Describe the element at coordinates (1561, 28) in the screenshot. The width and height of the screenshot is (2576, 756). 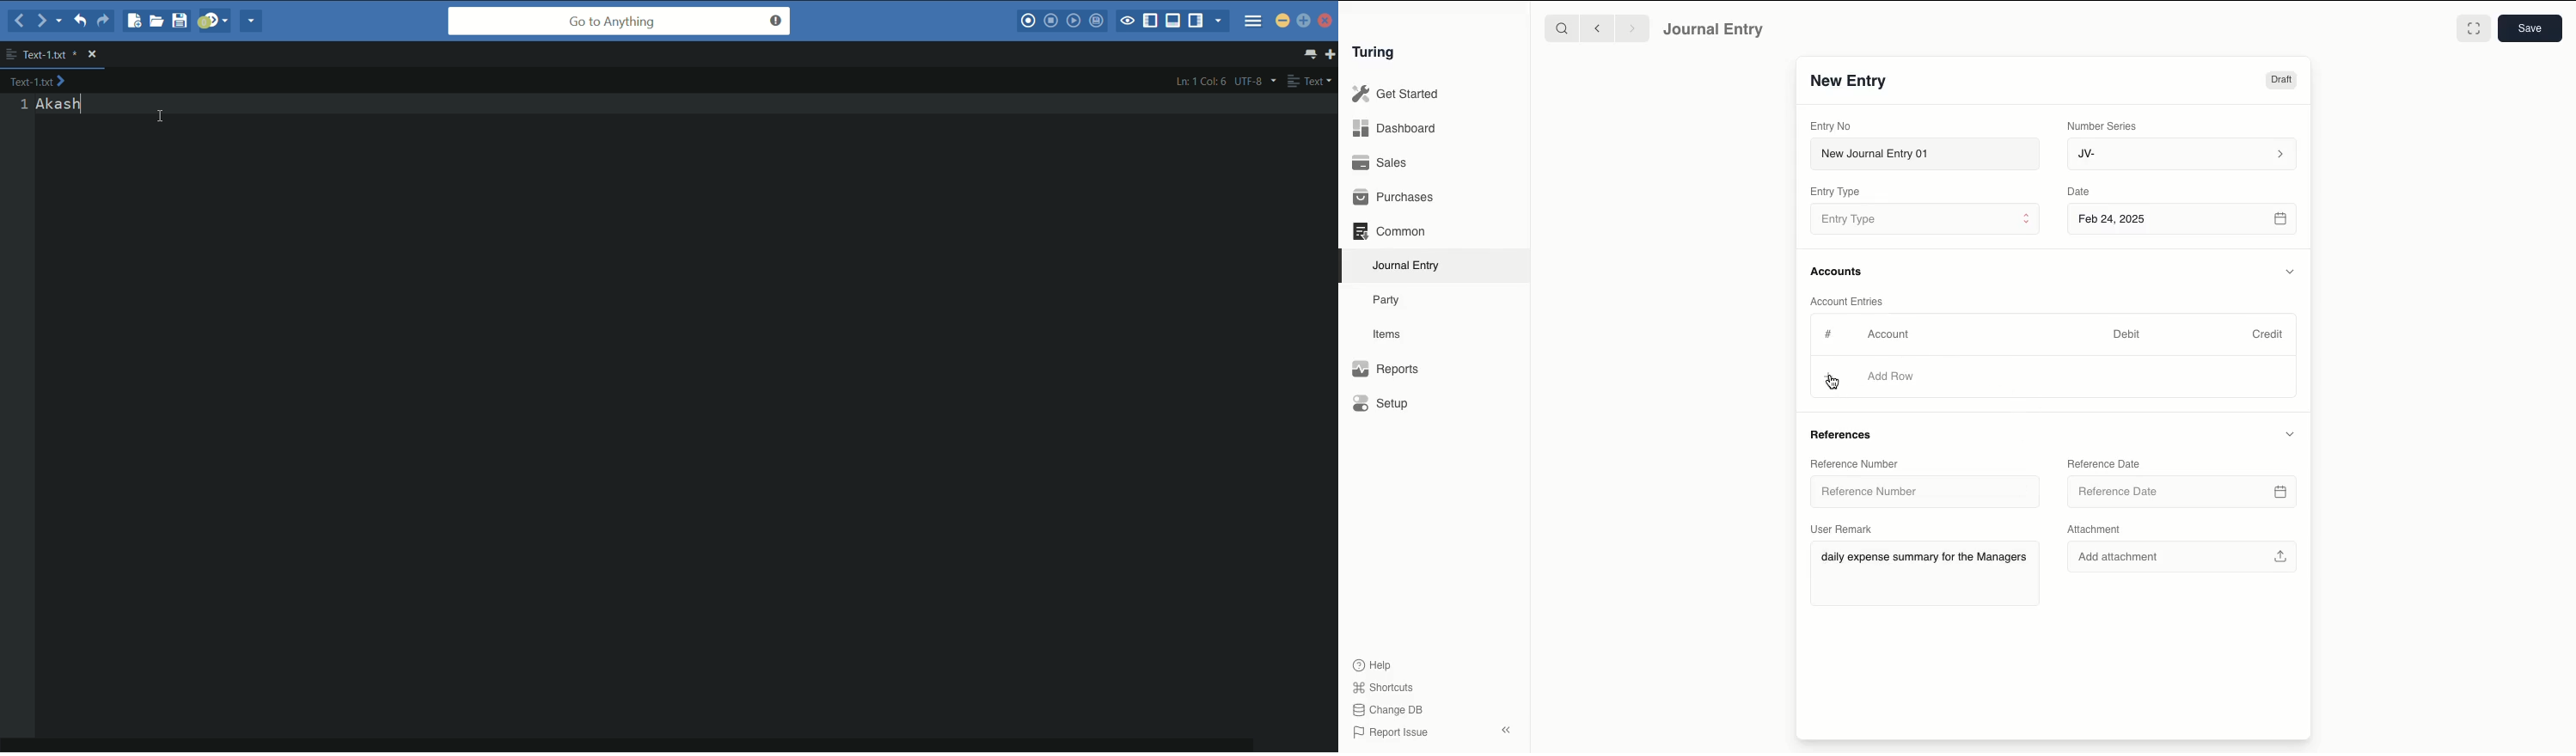
I see `Search` at that location.